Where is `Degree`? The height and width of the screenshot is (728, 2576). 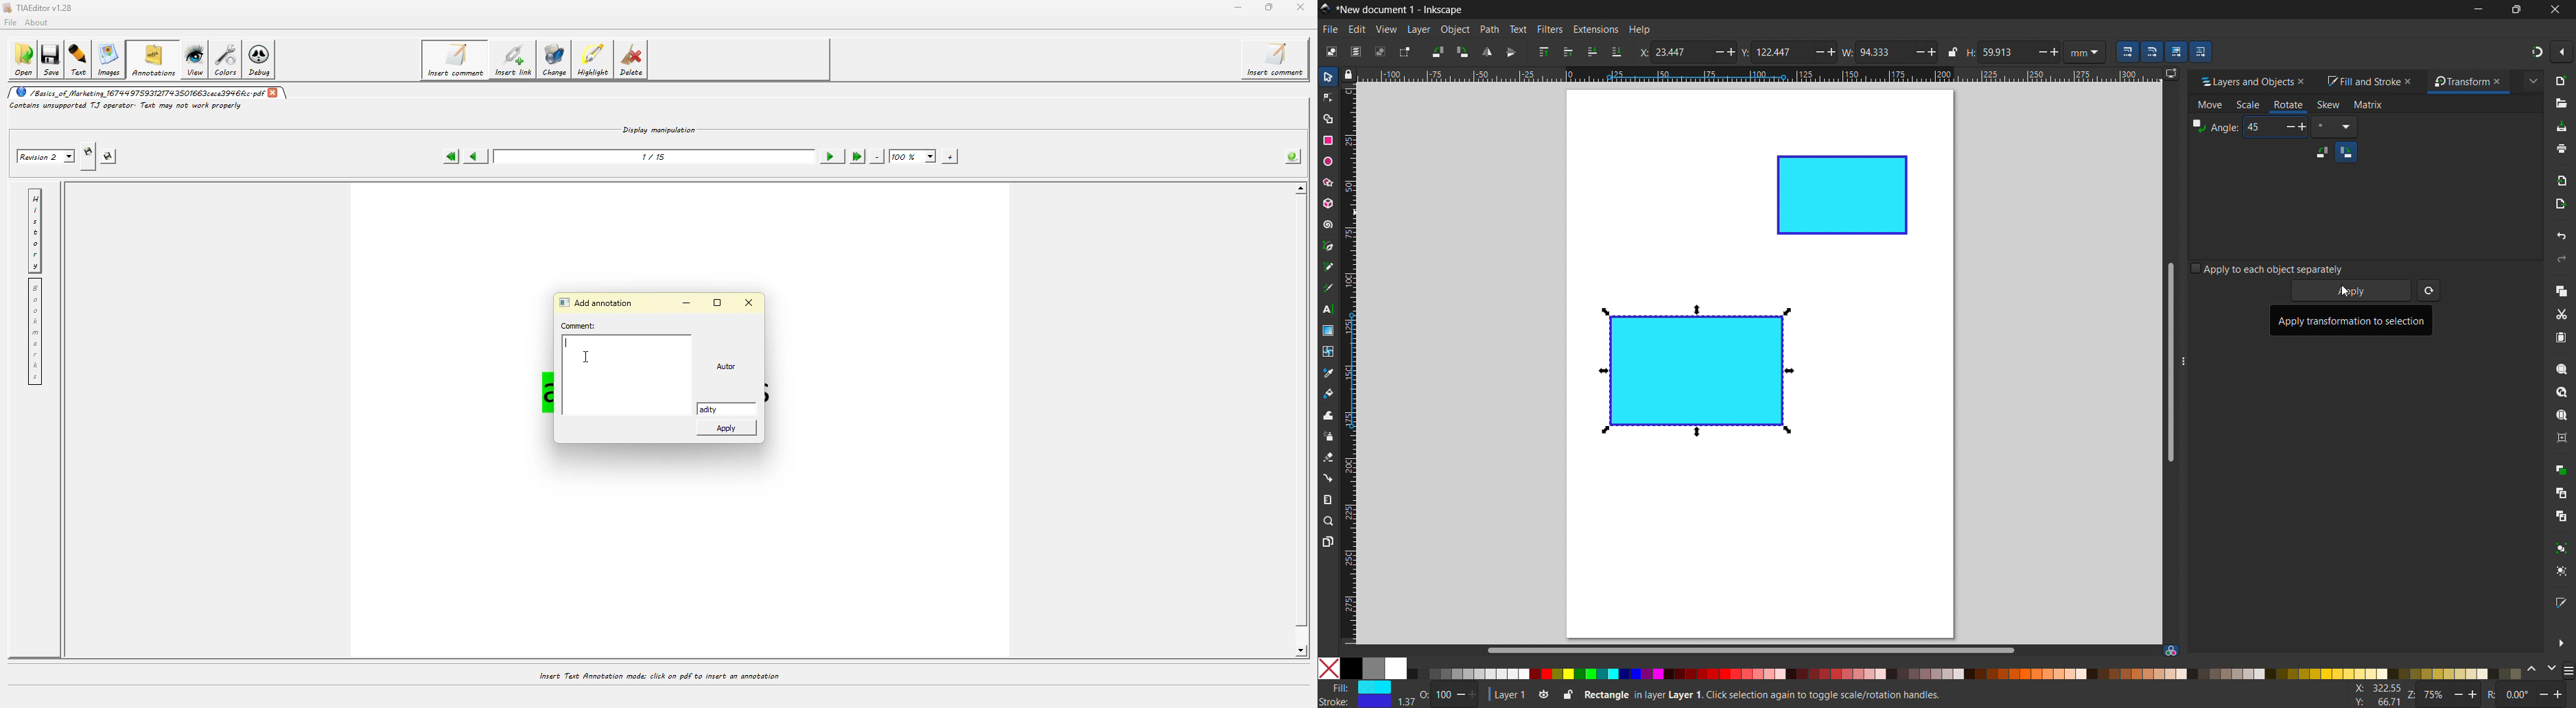
Degree is located at coordinates (2335, 127).